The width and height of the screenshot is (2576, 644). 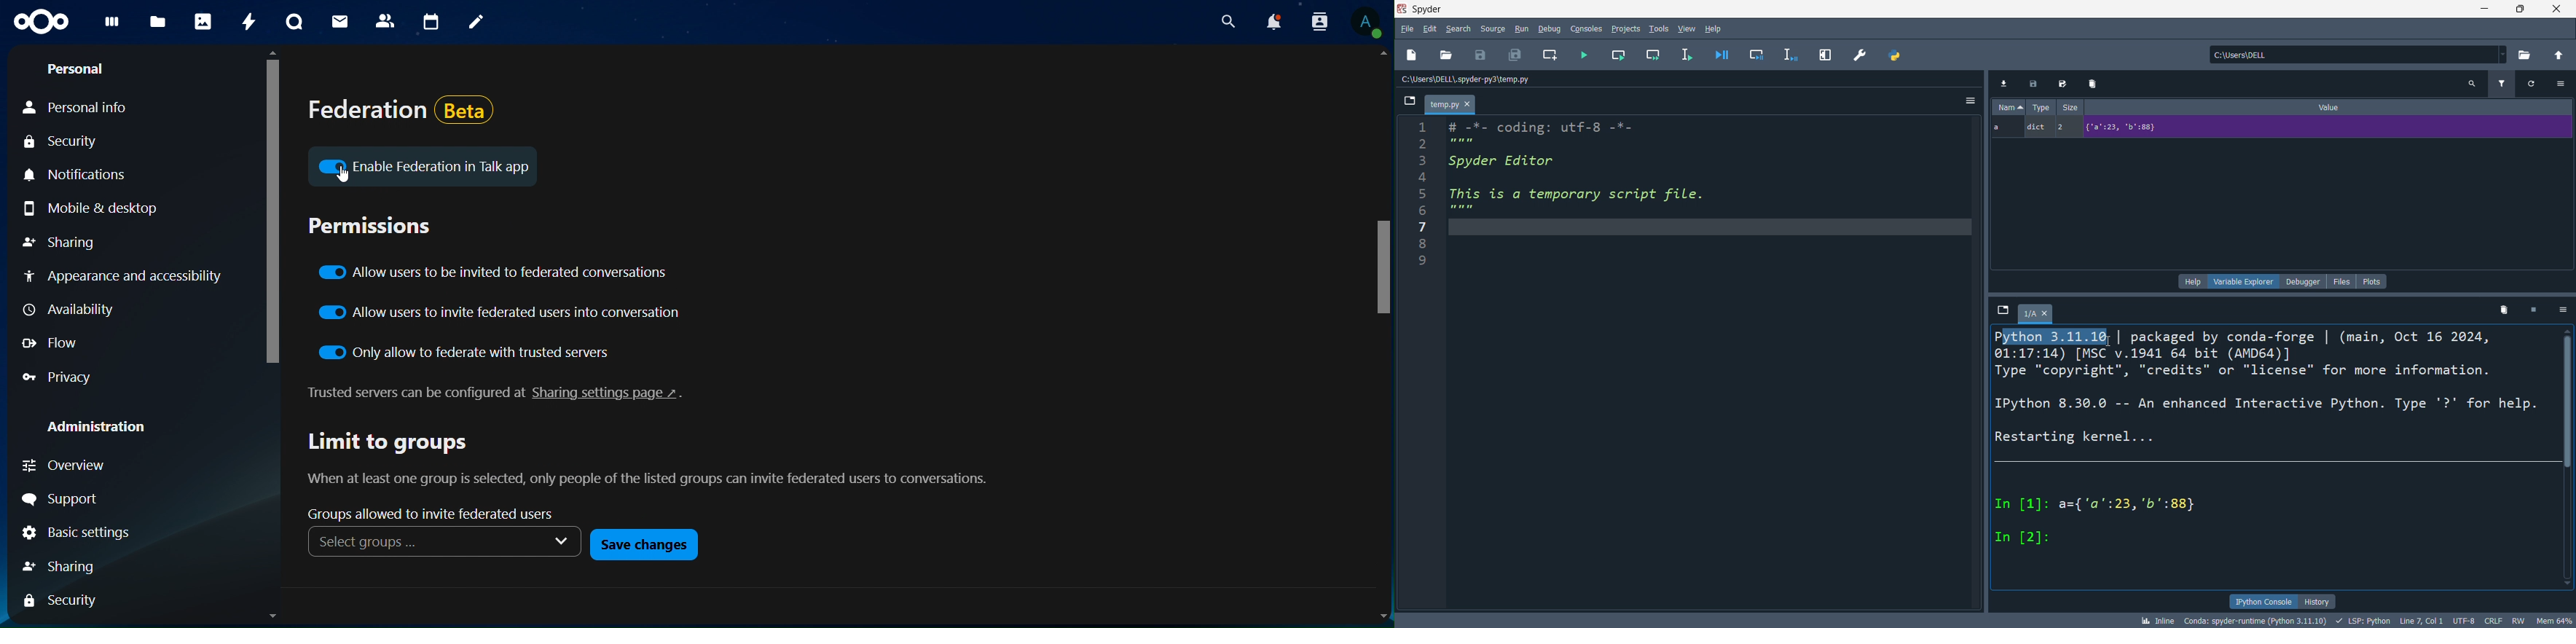 What do you see at coordinates (1687, 28) in the screenshot?
I see `viewn` at bounding box center [1687, 28].